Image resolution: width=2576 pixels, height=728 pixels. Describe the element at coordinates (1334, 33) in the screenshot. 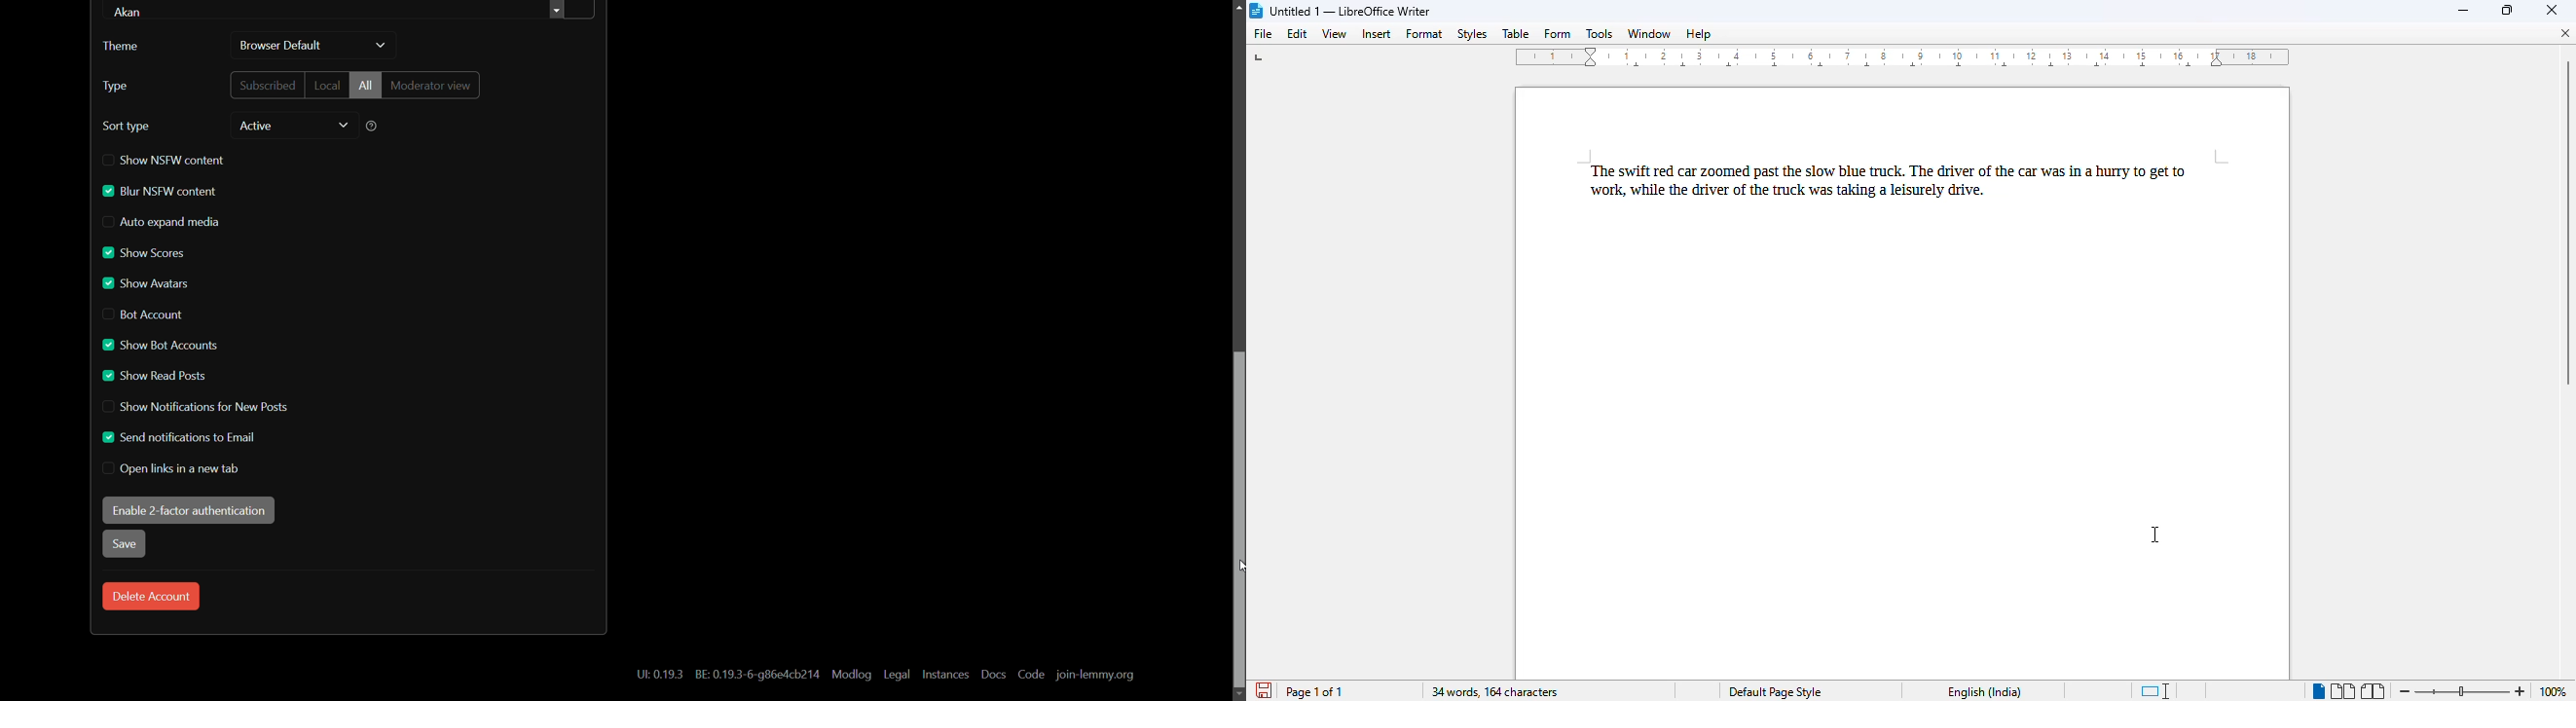

I see `view` at that location.